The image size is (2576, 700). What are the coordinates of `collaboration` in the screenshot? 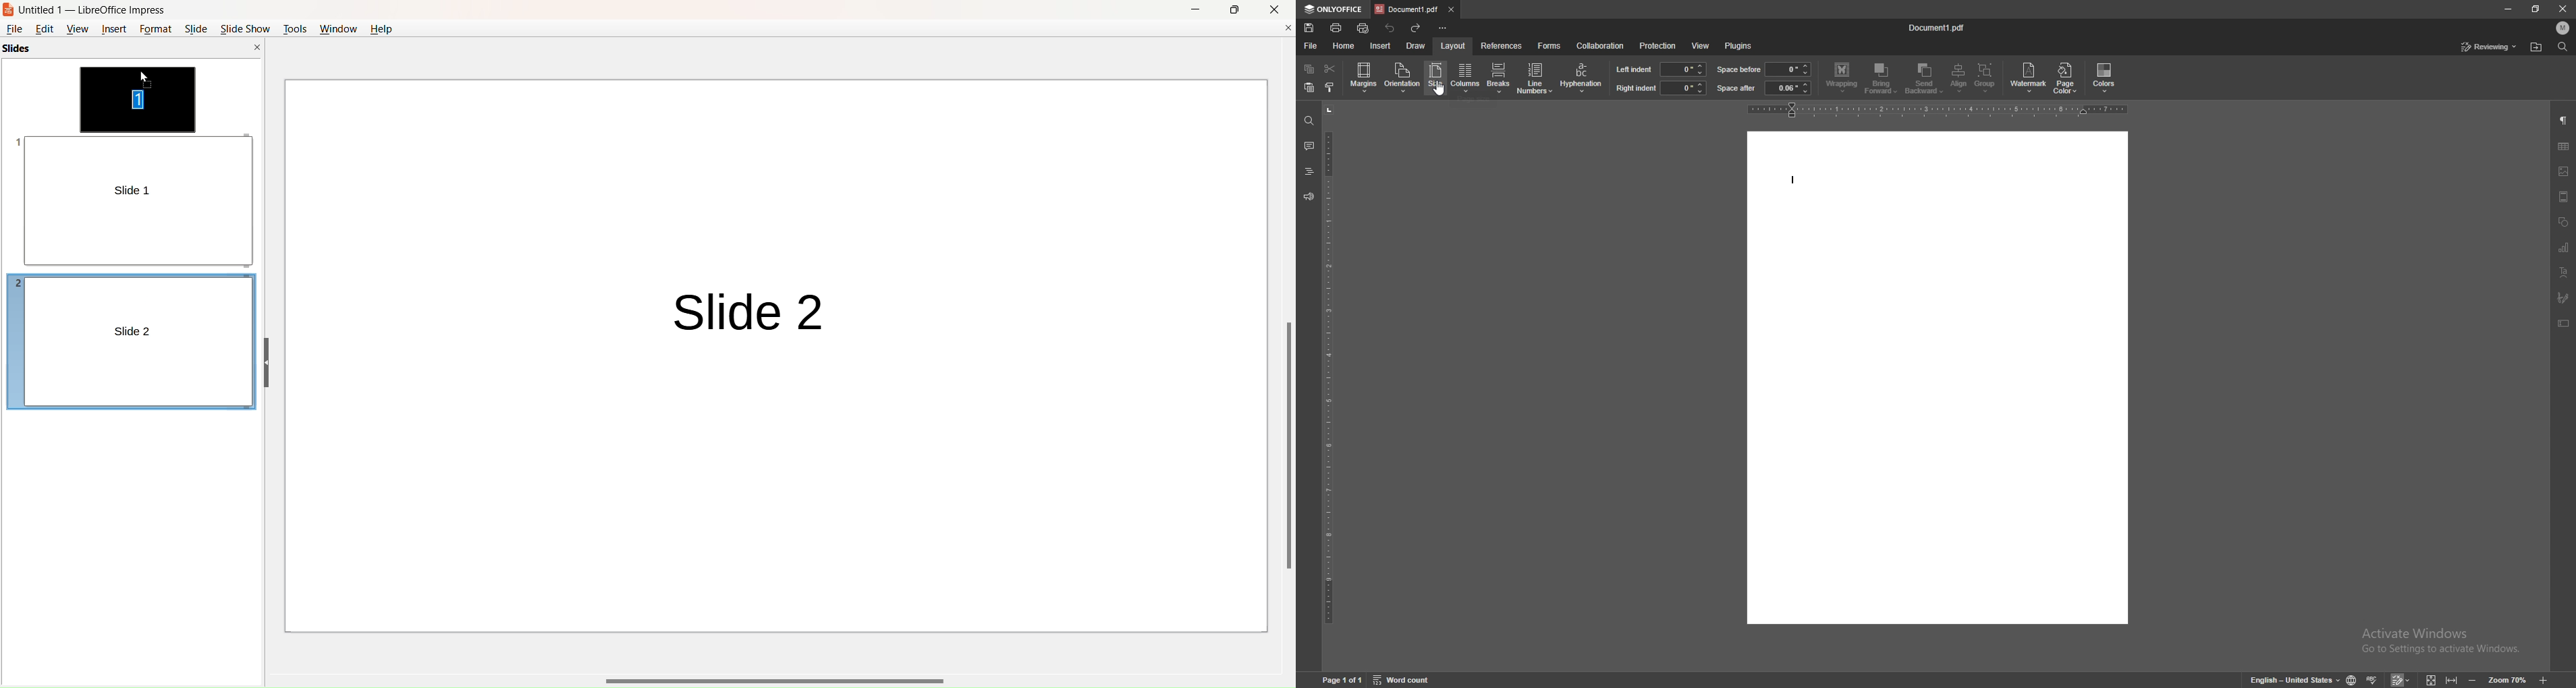 It's located at (1600, 45).